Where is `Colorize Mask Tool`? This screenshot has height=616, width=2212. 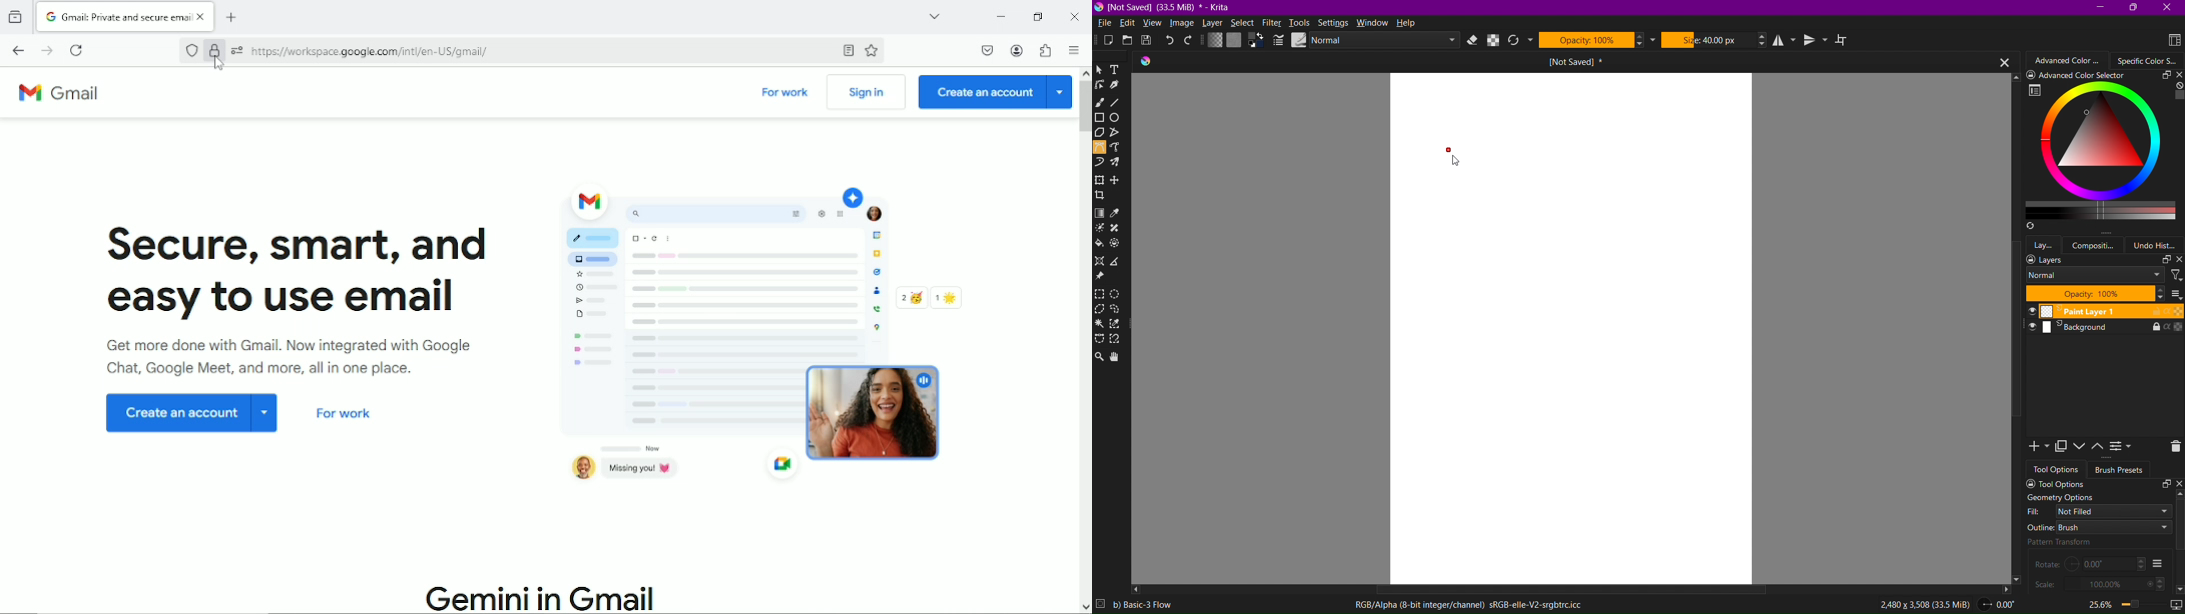
Colorize Mask Tool is located at coordinates (1101, 230).